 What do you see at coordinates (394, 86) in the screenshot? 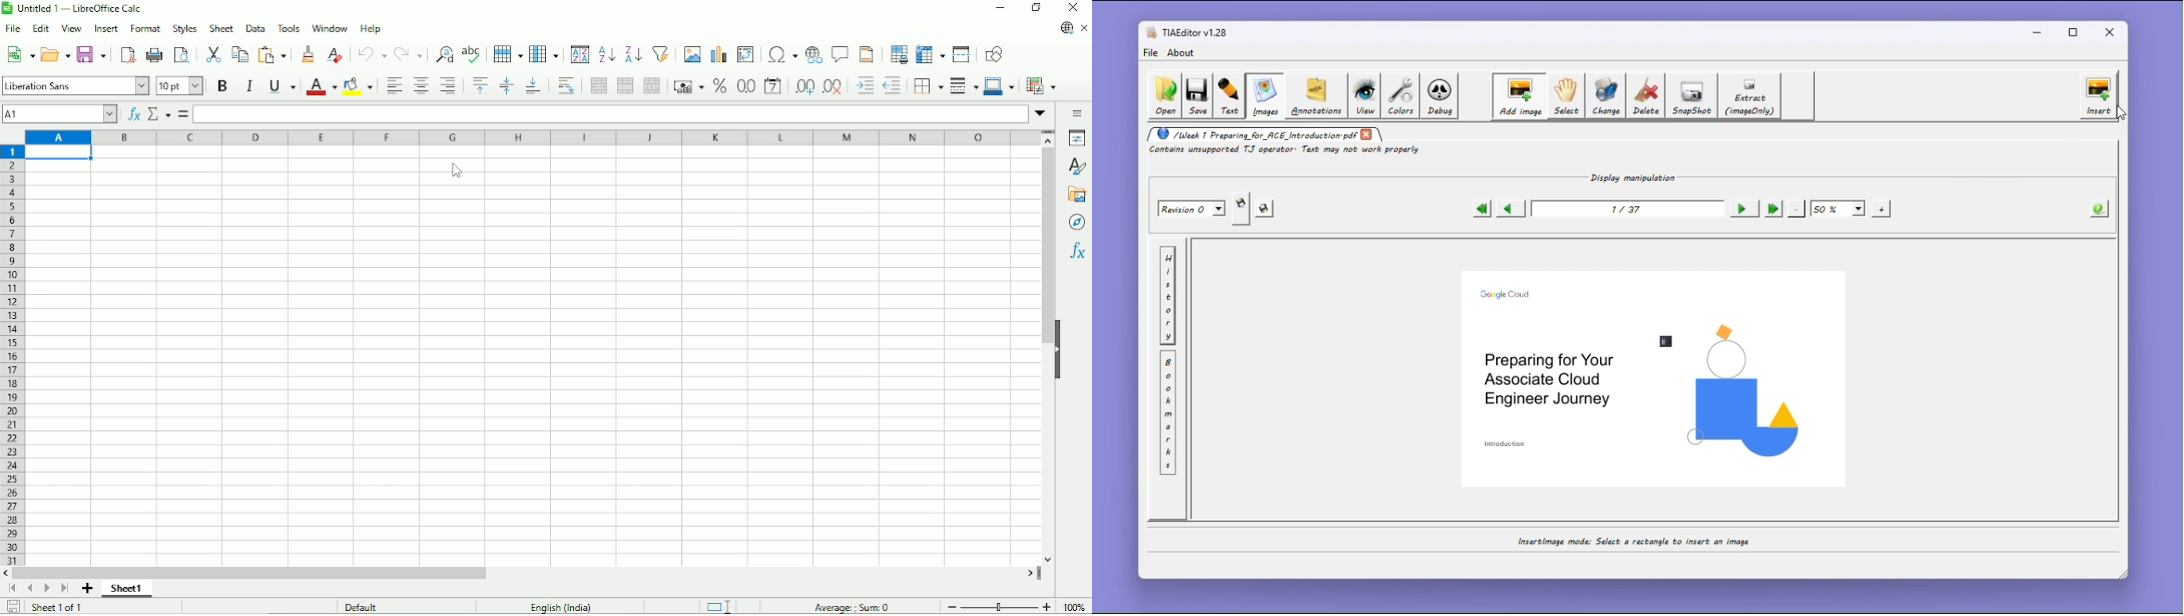
I see `Align left` at bounding box center [394, 86].